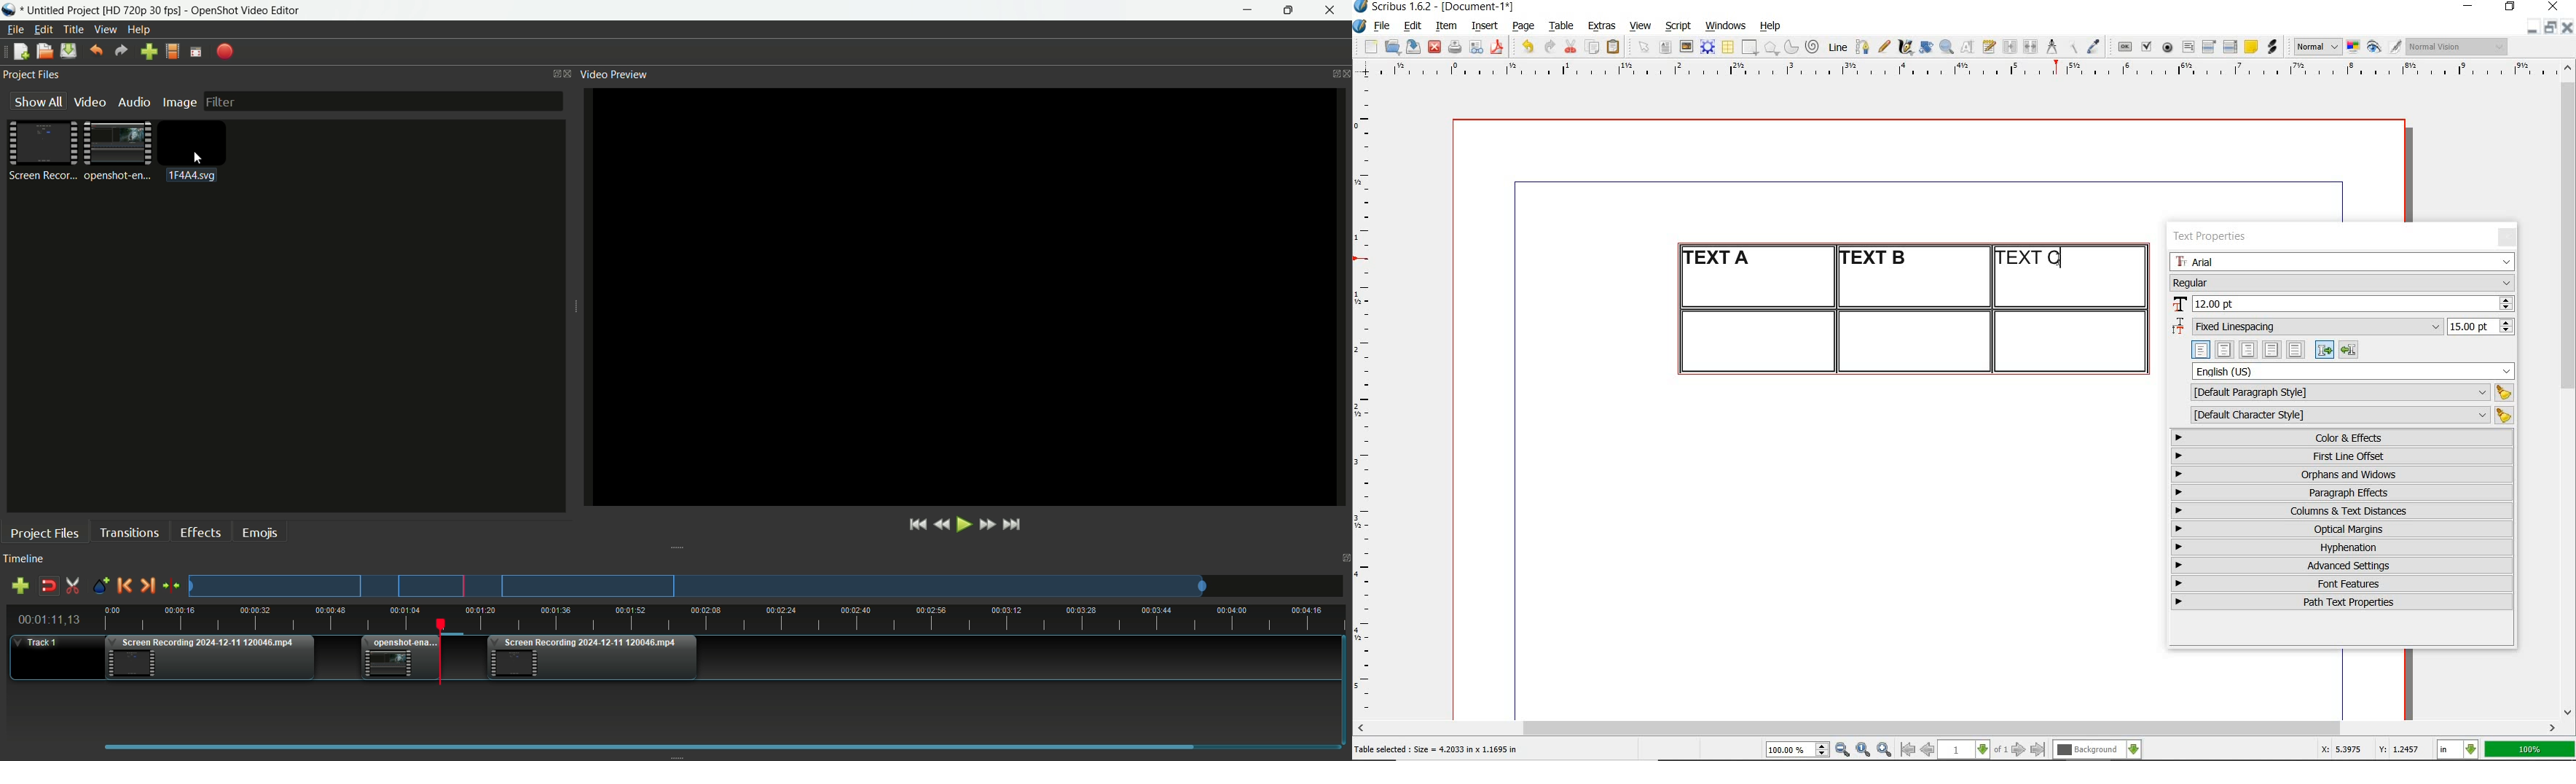 The width and height of the screenshot is (2576, 784). What do you see at coordinates (1708, 47) in the screenshot?
I see `render frame` at bounding box center [1708, 47].